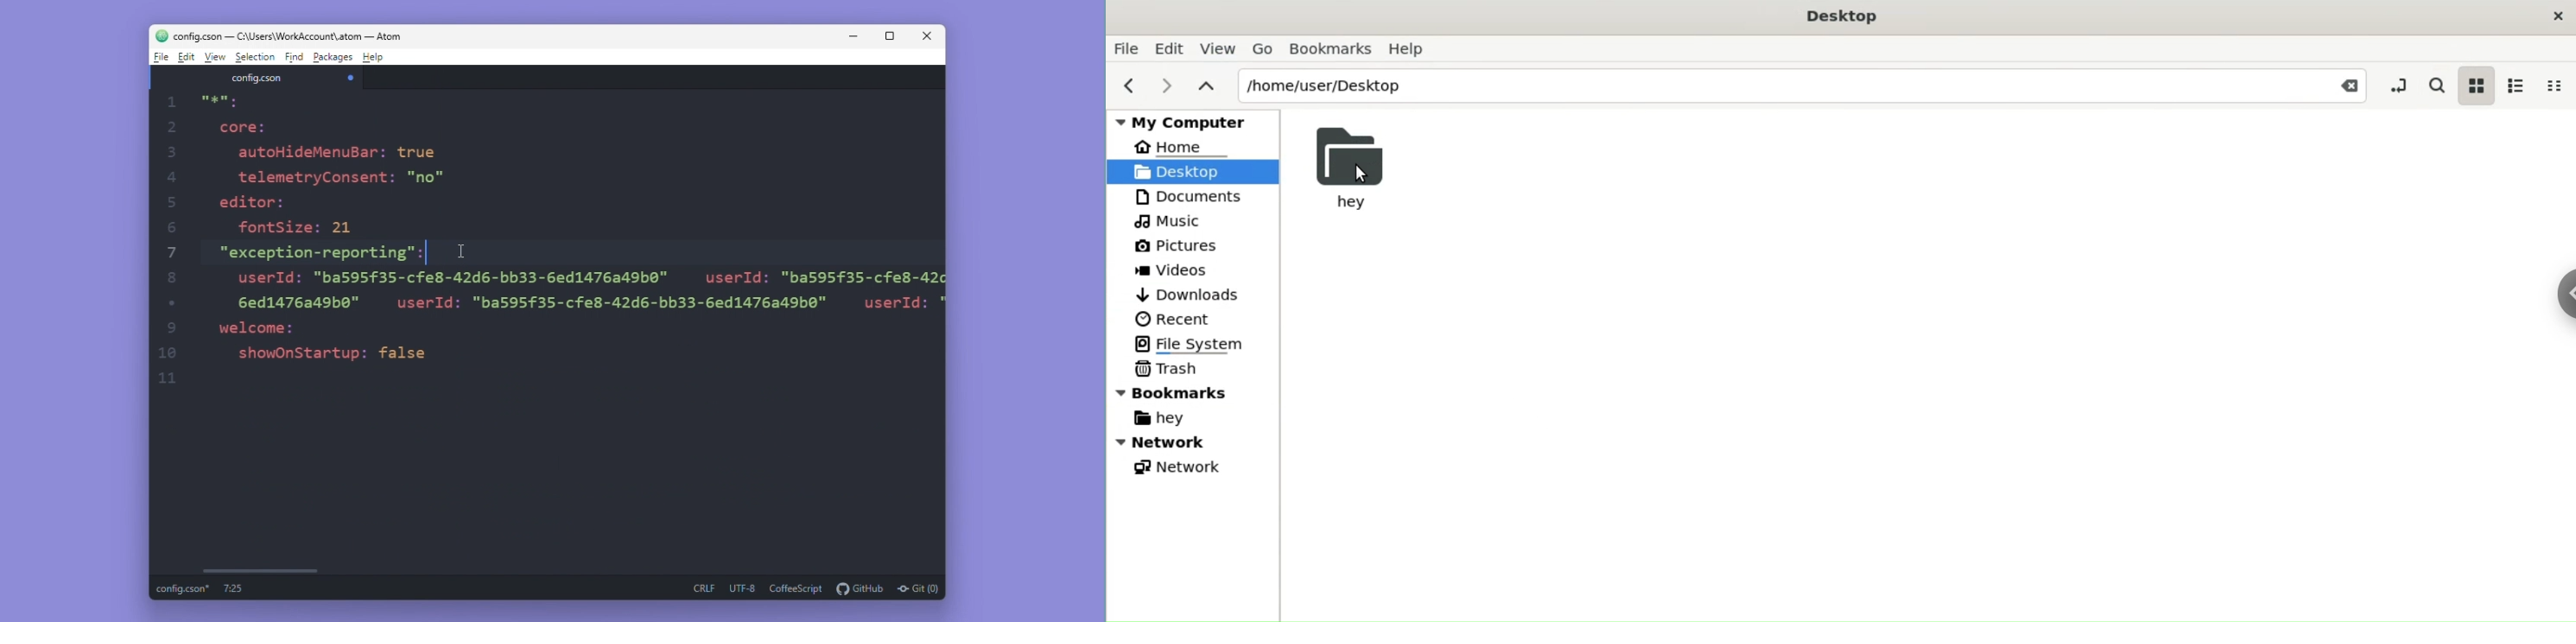 The image size is (2576, 644). Describe the element at coordinates (257, 79) in the screenshot. I see `File name` at that location.